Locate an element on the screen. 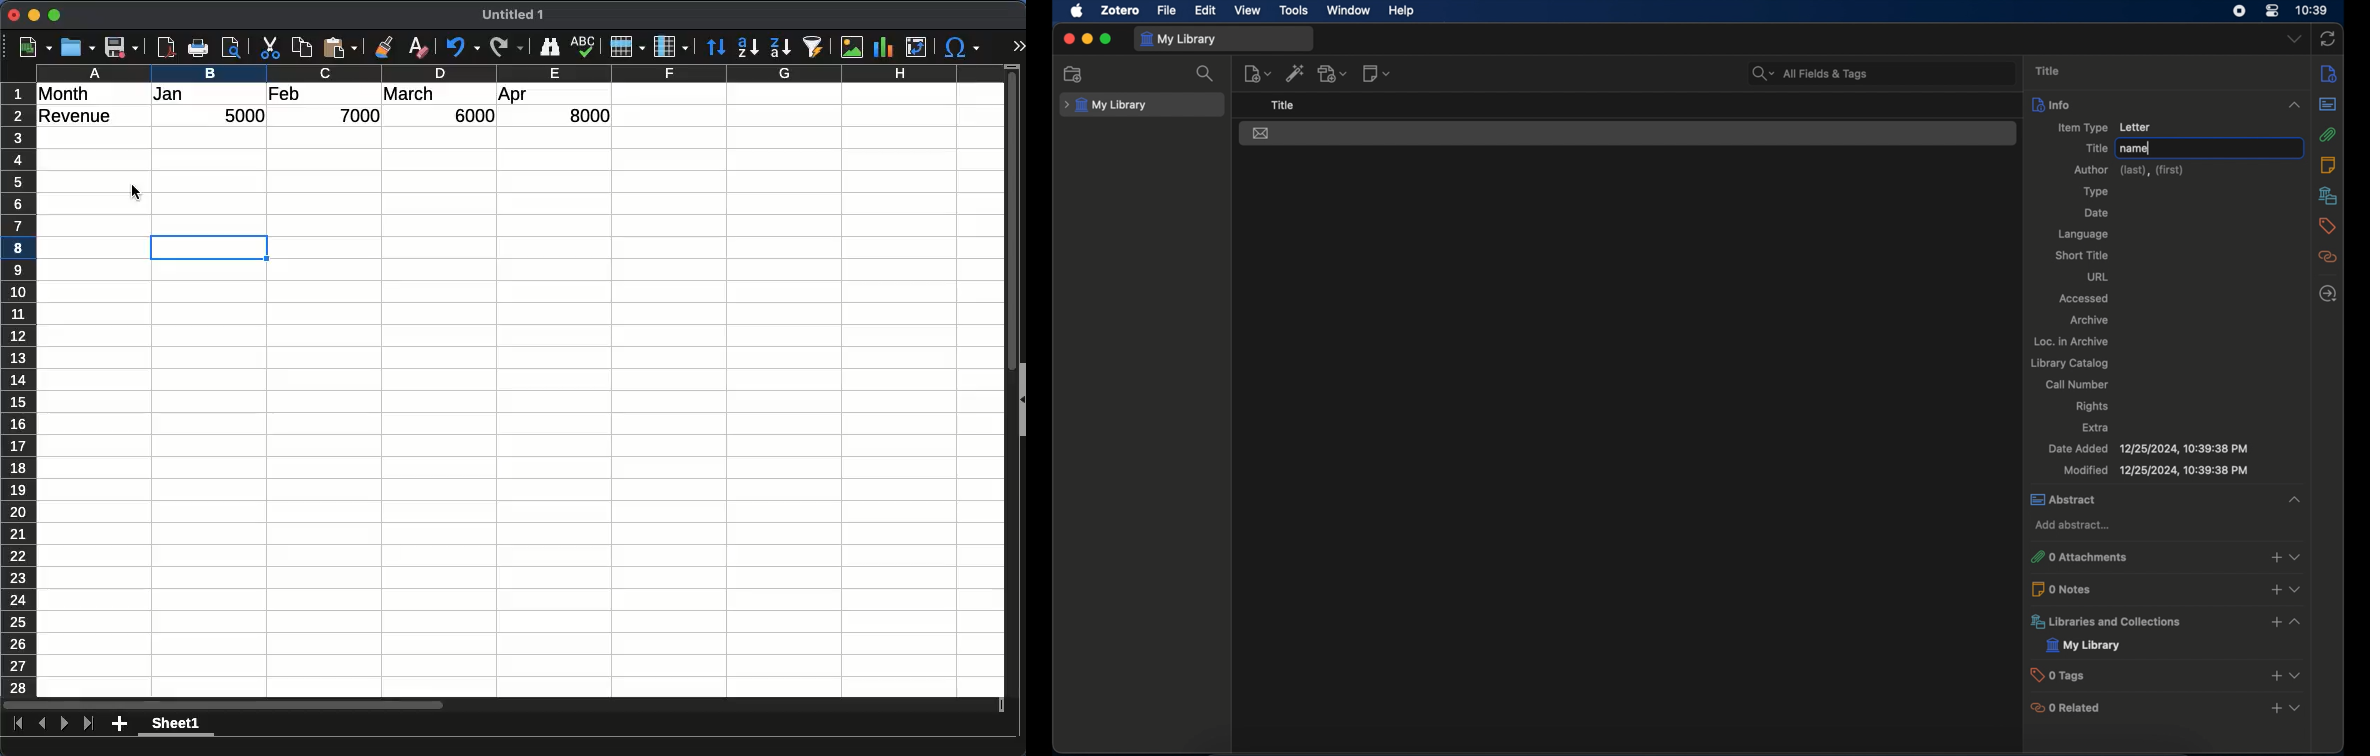 This screenshot has height=756, width=2380. sync is located at coordinates (2329, 38).